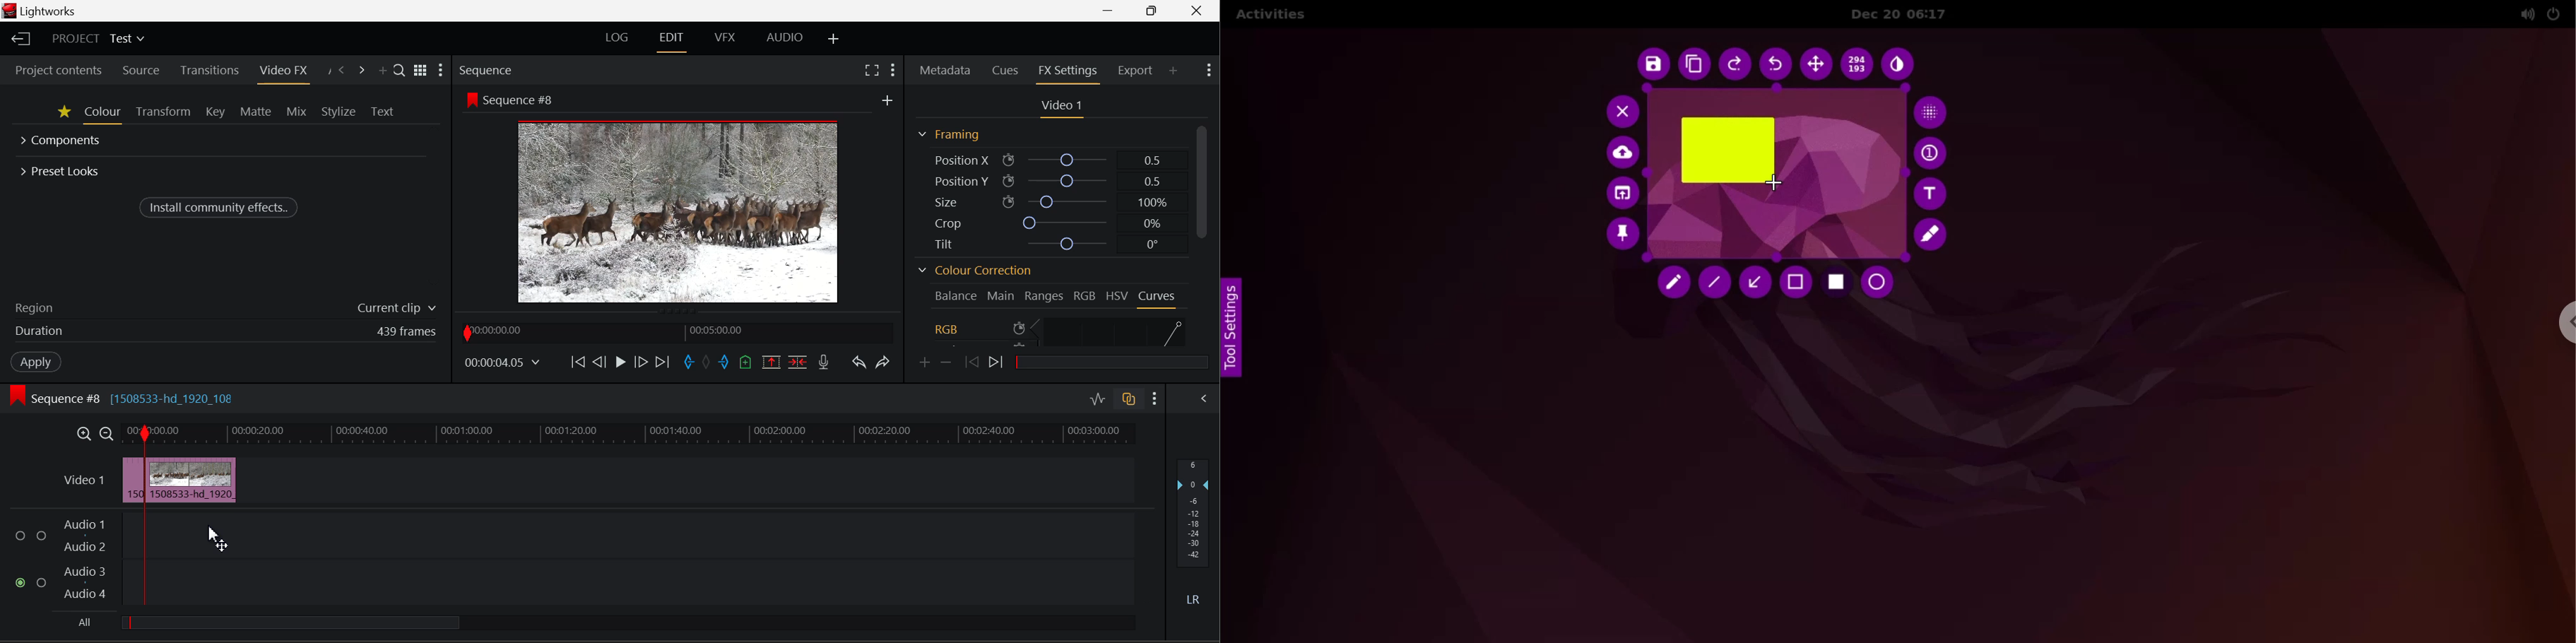 The height and width of the screenshot is (644, 2576). What do you see at coordinates (945, 72) in the screenshot?
I see `Metadata Tab` at bounding box center [945, 72].